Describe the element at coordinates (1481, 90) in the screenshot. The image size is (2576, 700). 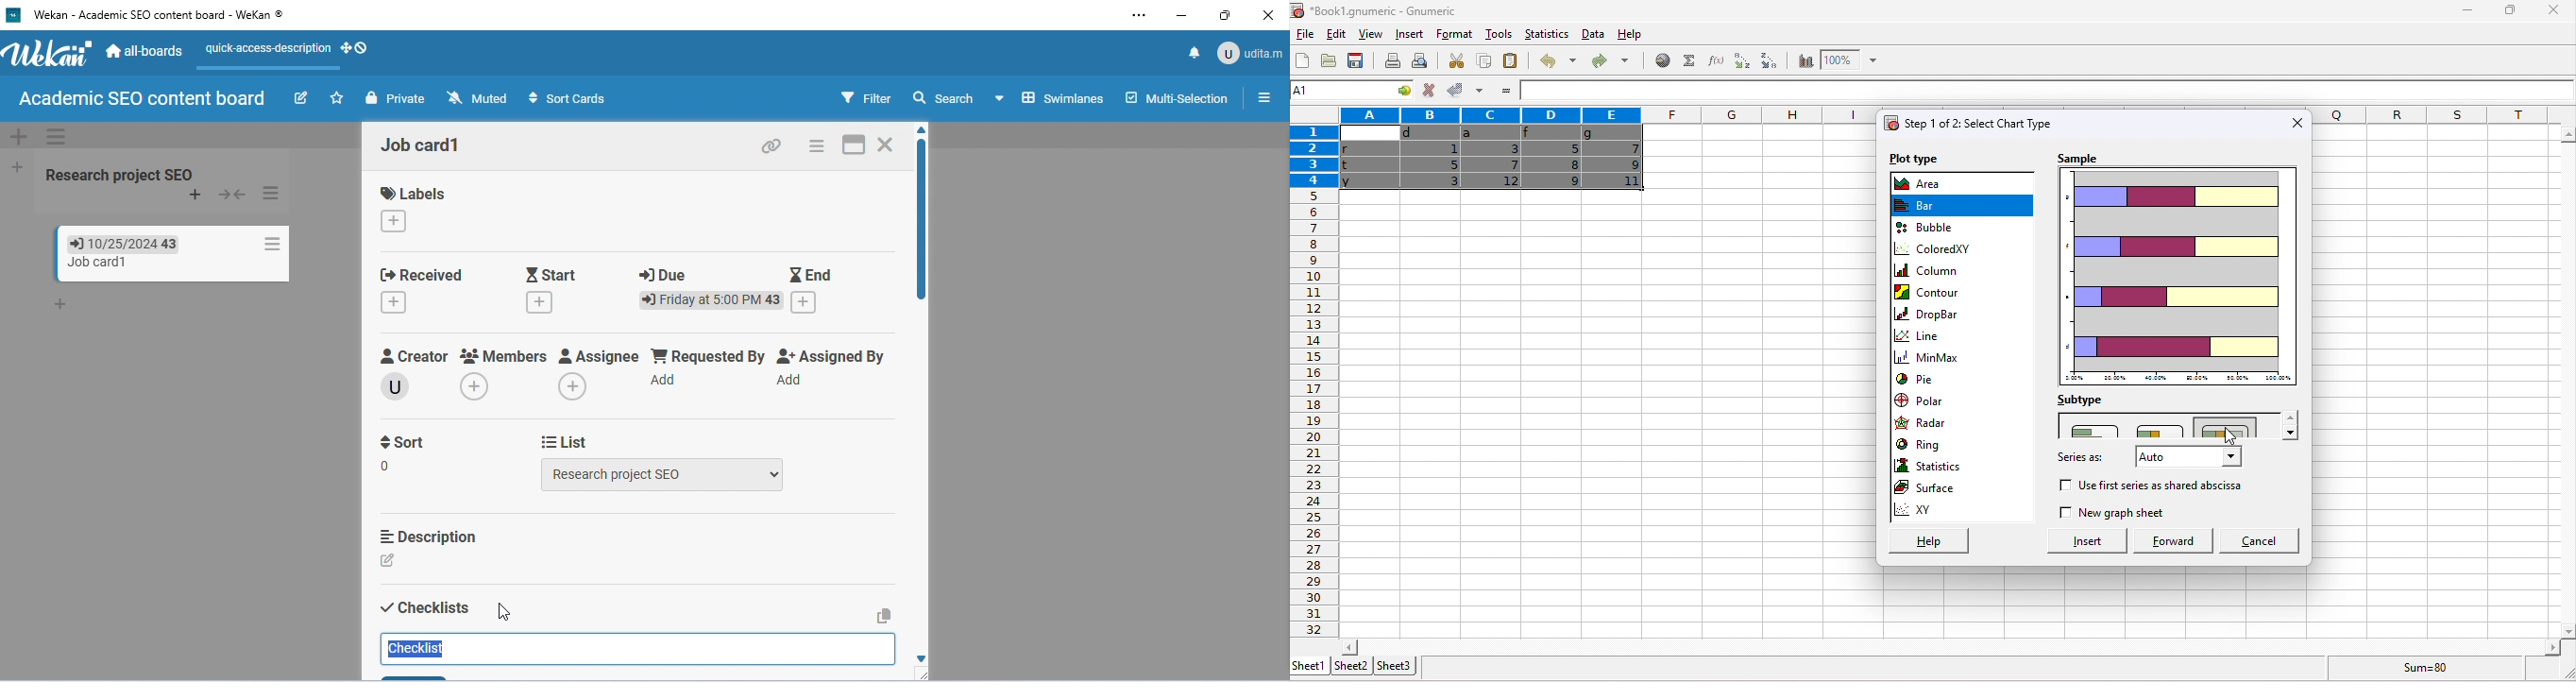
I see `accept multiple changes` at that location.